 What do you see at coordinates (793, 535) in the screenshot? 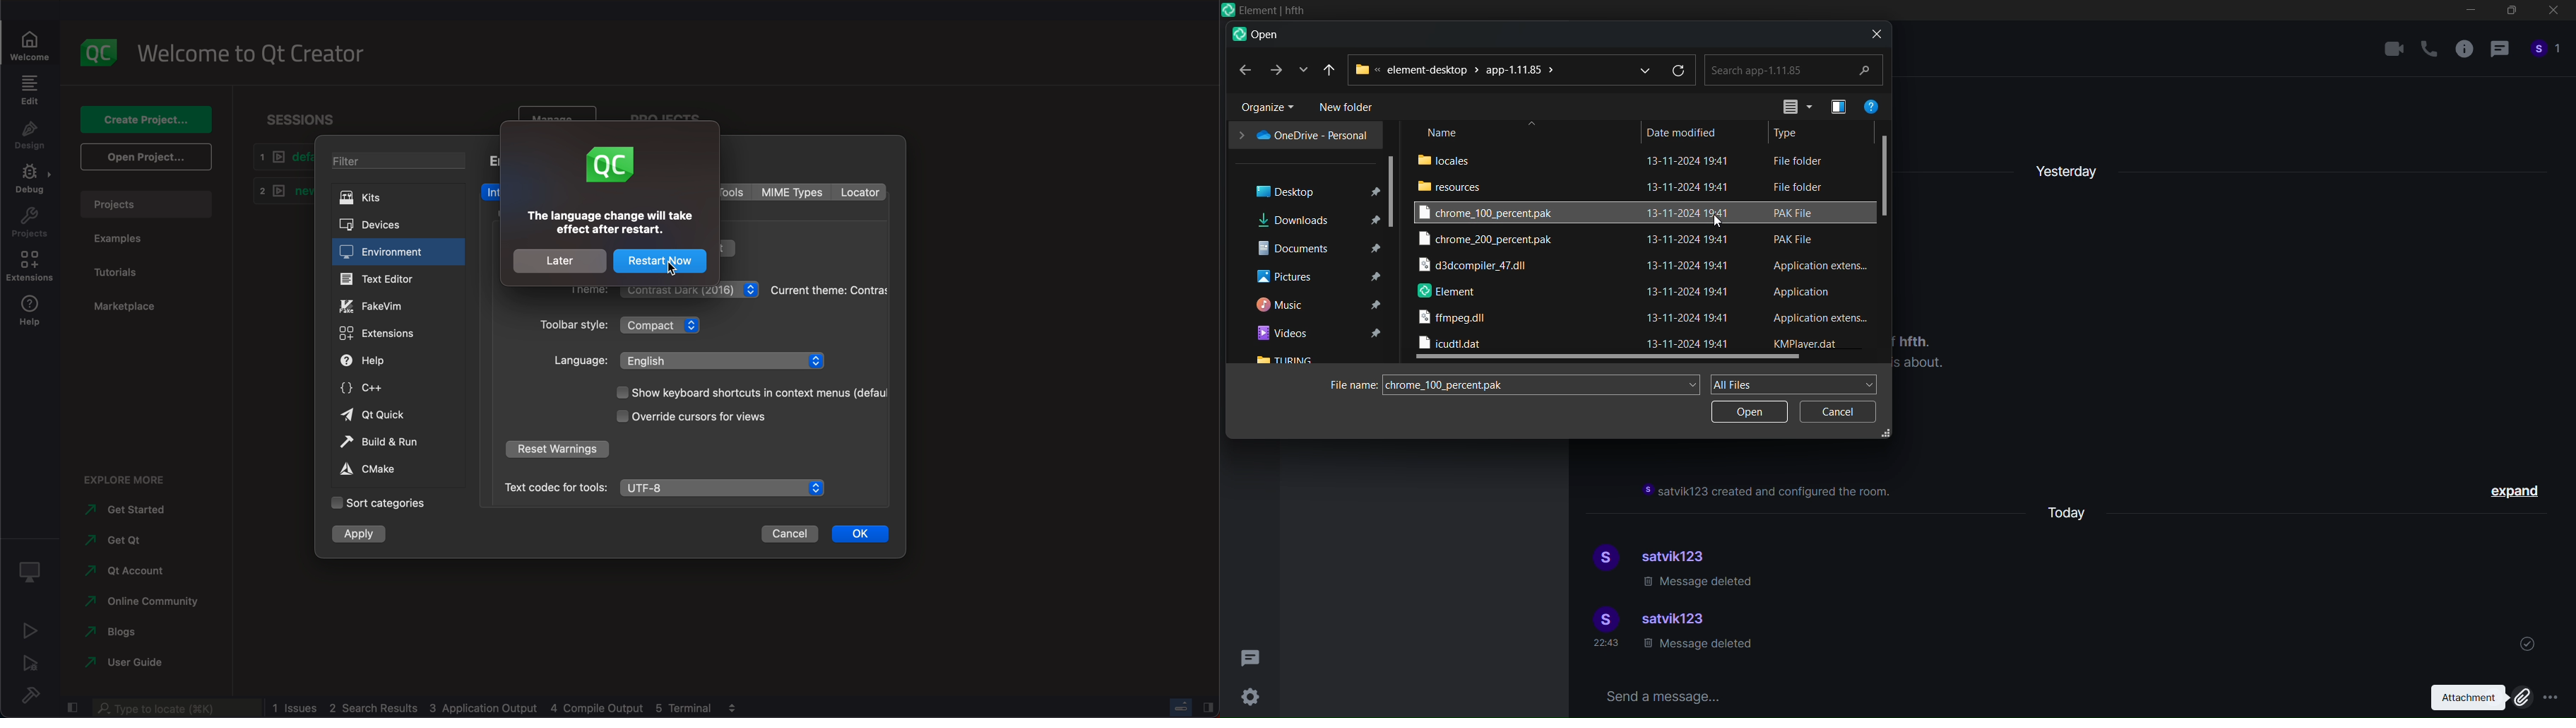
I see `cancel` at bounding box center [793, 535].